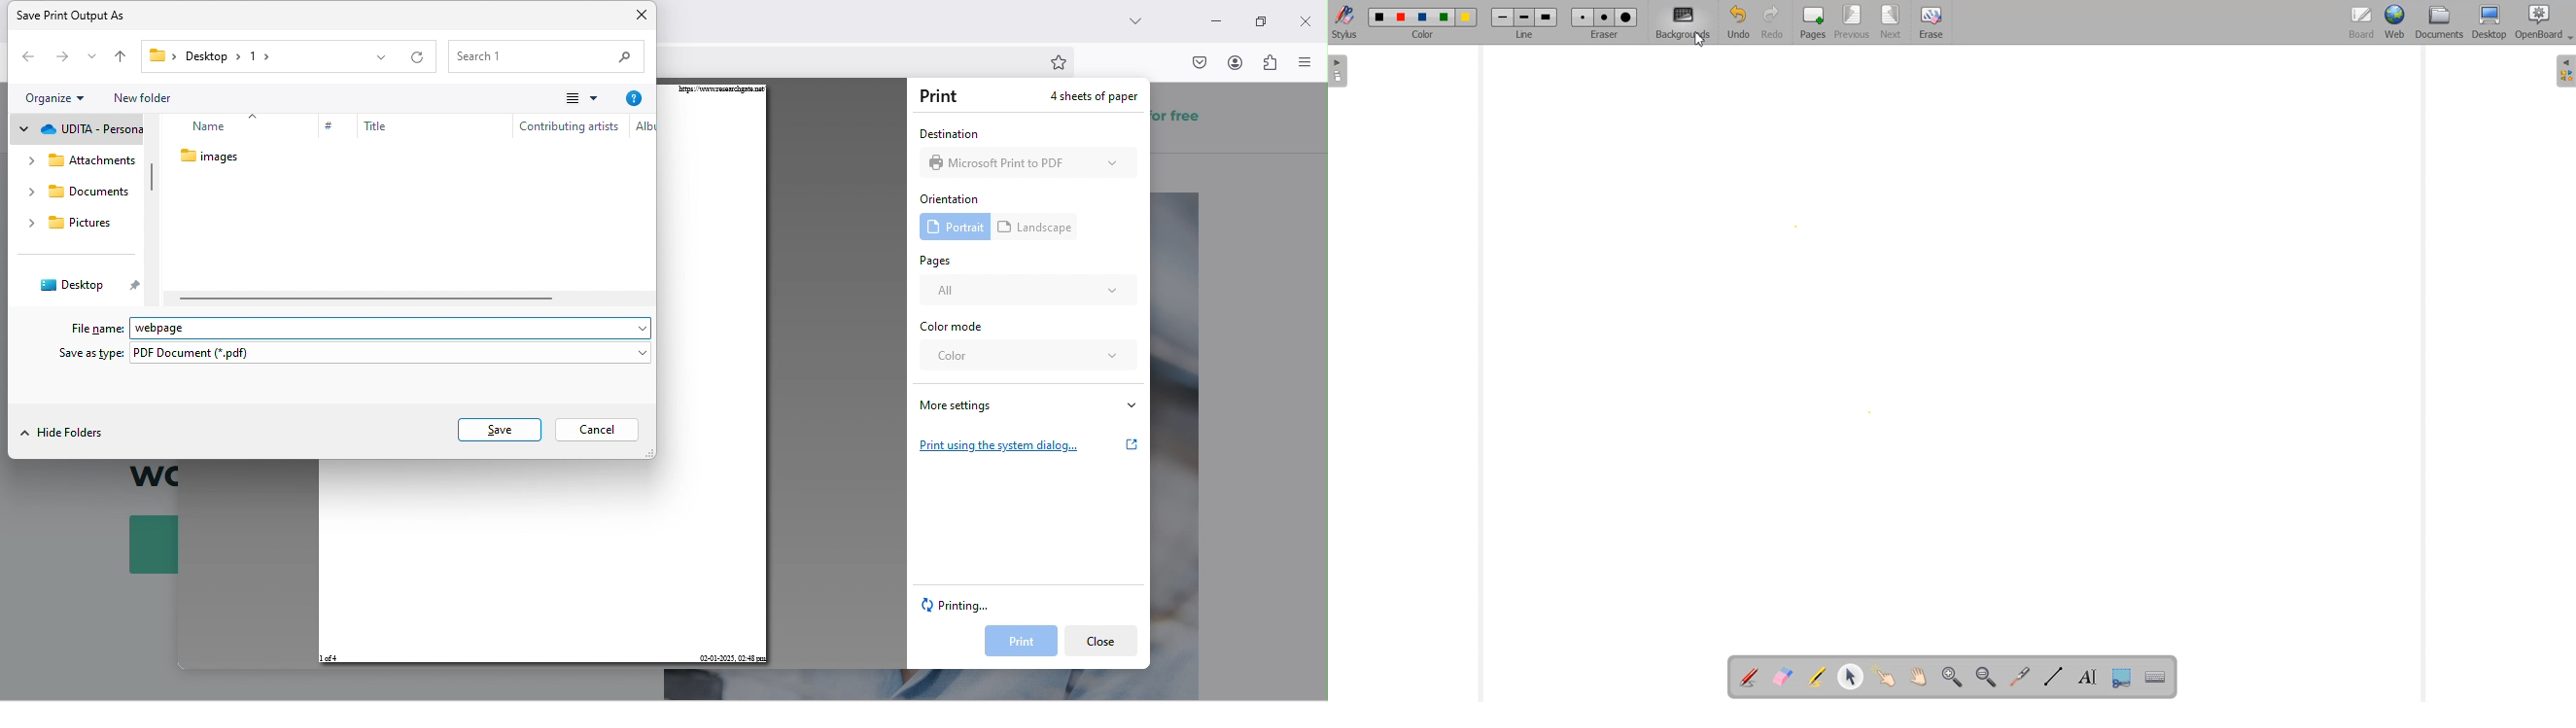  What do you see at coordinates (88, 325) in the screenshot?
I see `file name` at bounding box center [88, 325].